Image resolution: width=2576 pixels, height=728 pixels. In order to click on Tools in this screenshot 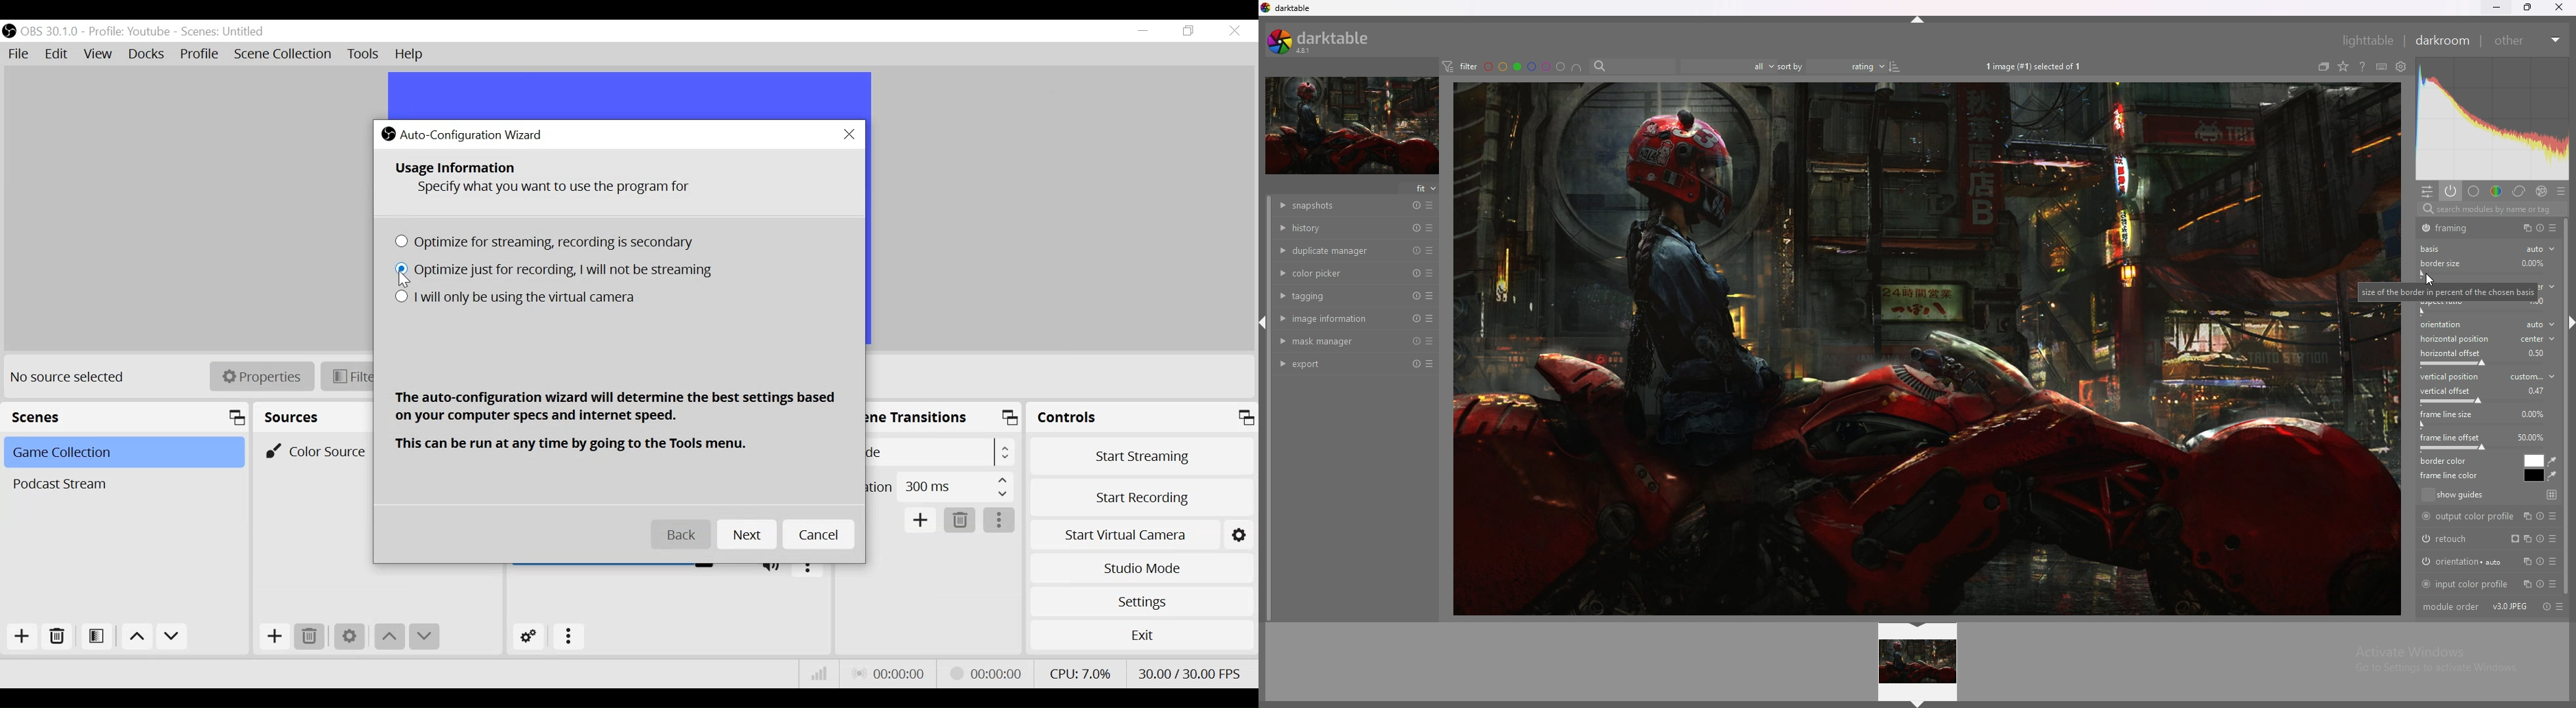, I will do `click(363, 54)`.